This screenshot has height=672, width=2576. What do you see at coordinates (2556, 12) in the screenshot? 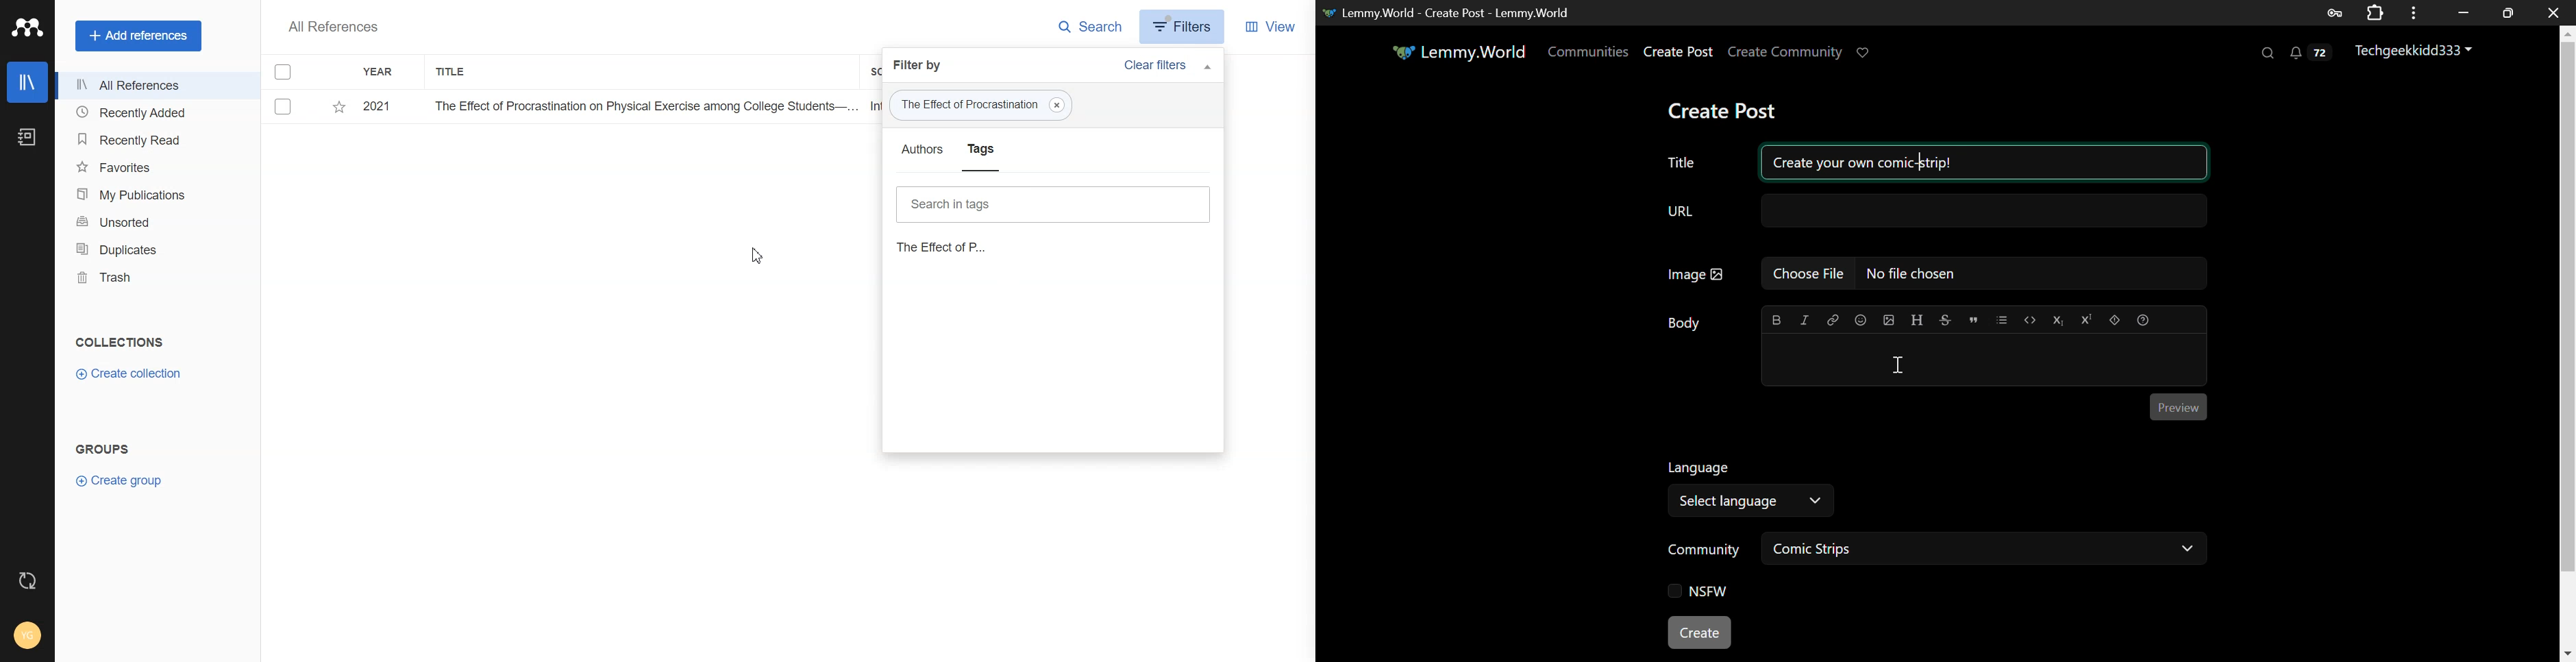
I see `Close Window` at bounding box center [2556, 12].